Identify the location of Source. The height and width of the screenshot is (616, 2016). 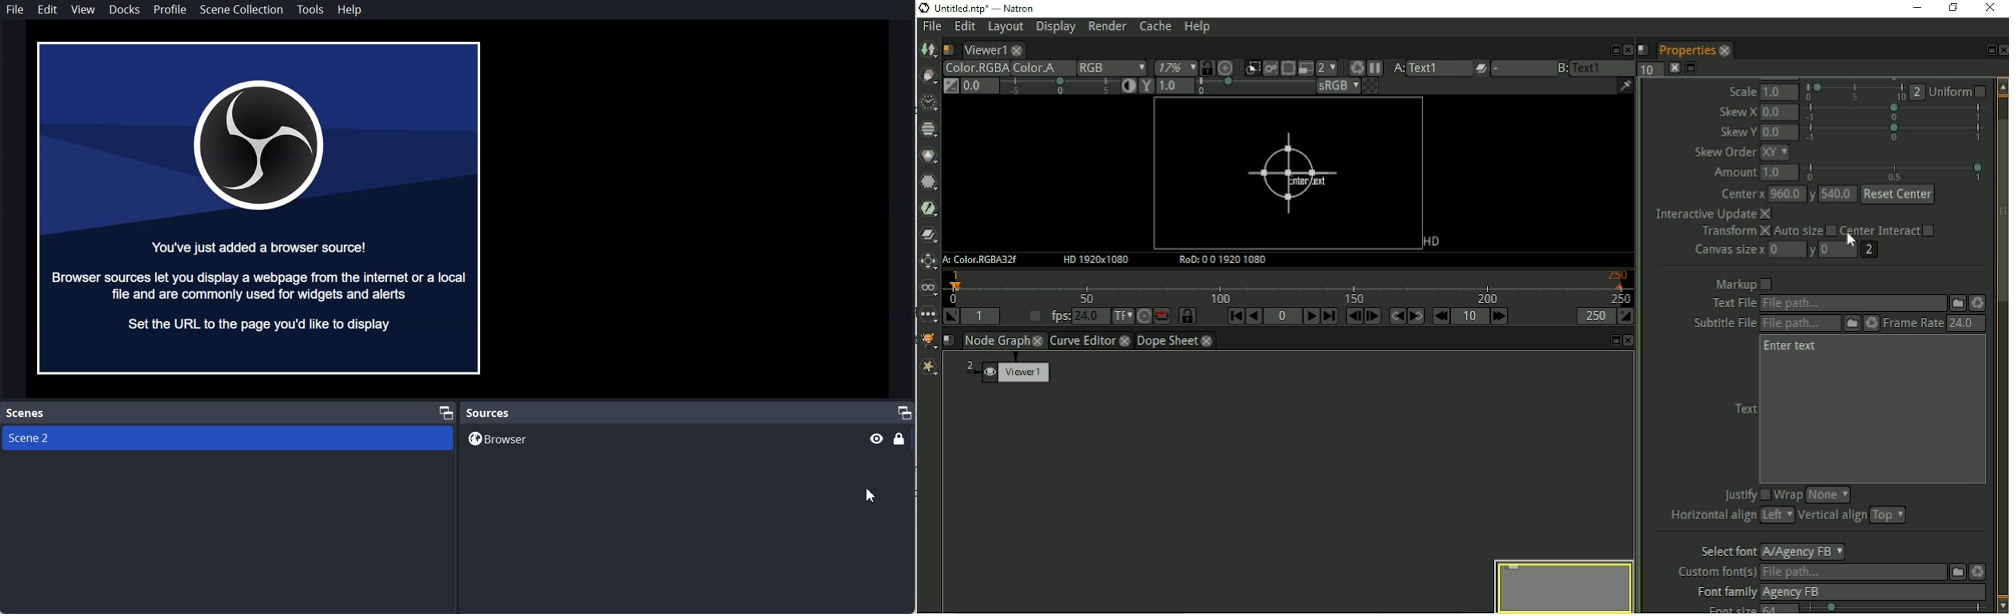
(490, 412).